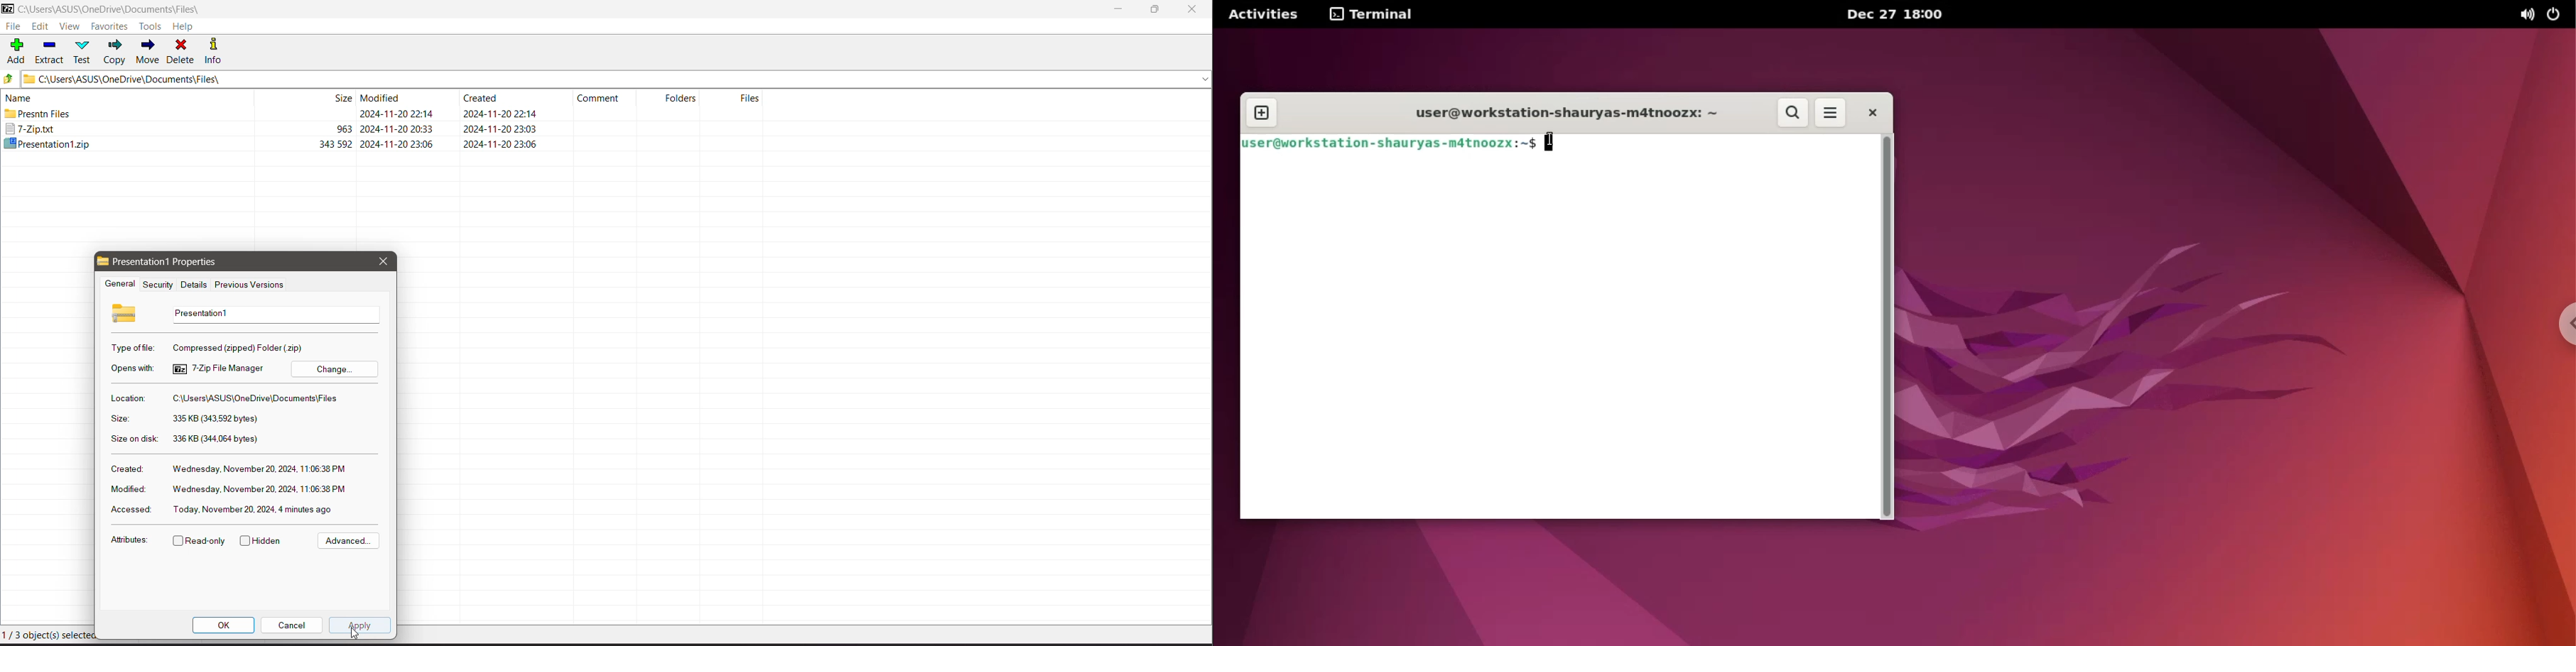 The height and width of the screenshot is (672, 2576). I want to click on Test, so click(84, 51).